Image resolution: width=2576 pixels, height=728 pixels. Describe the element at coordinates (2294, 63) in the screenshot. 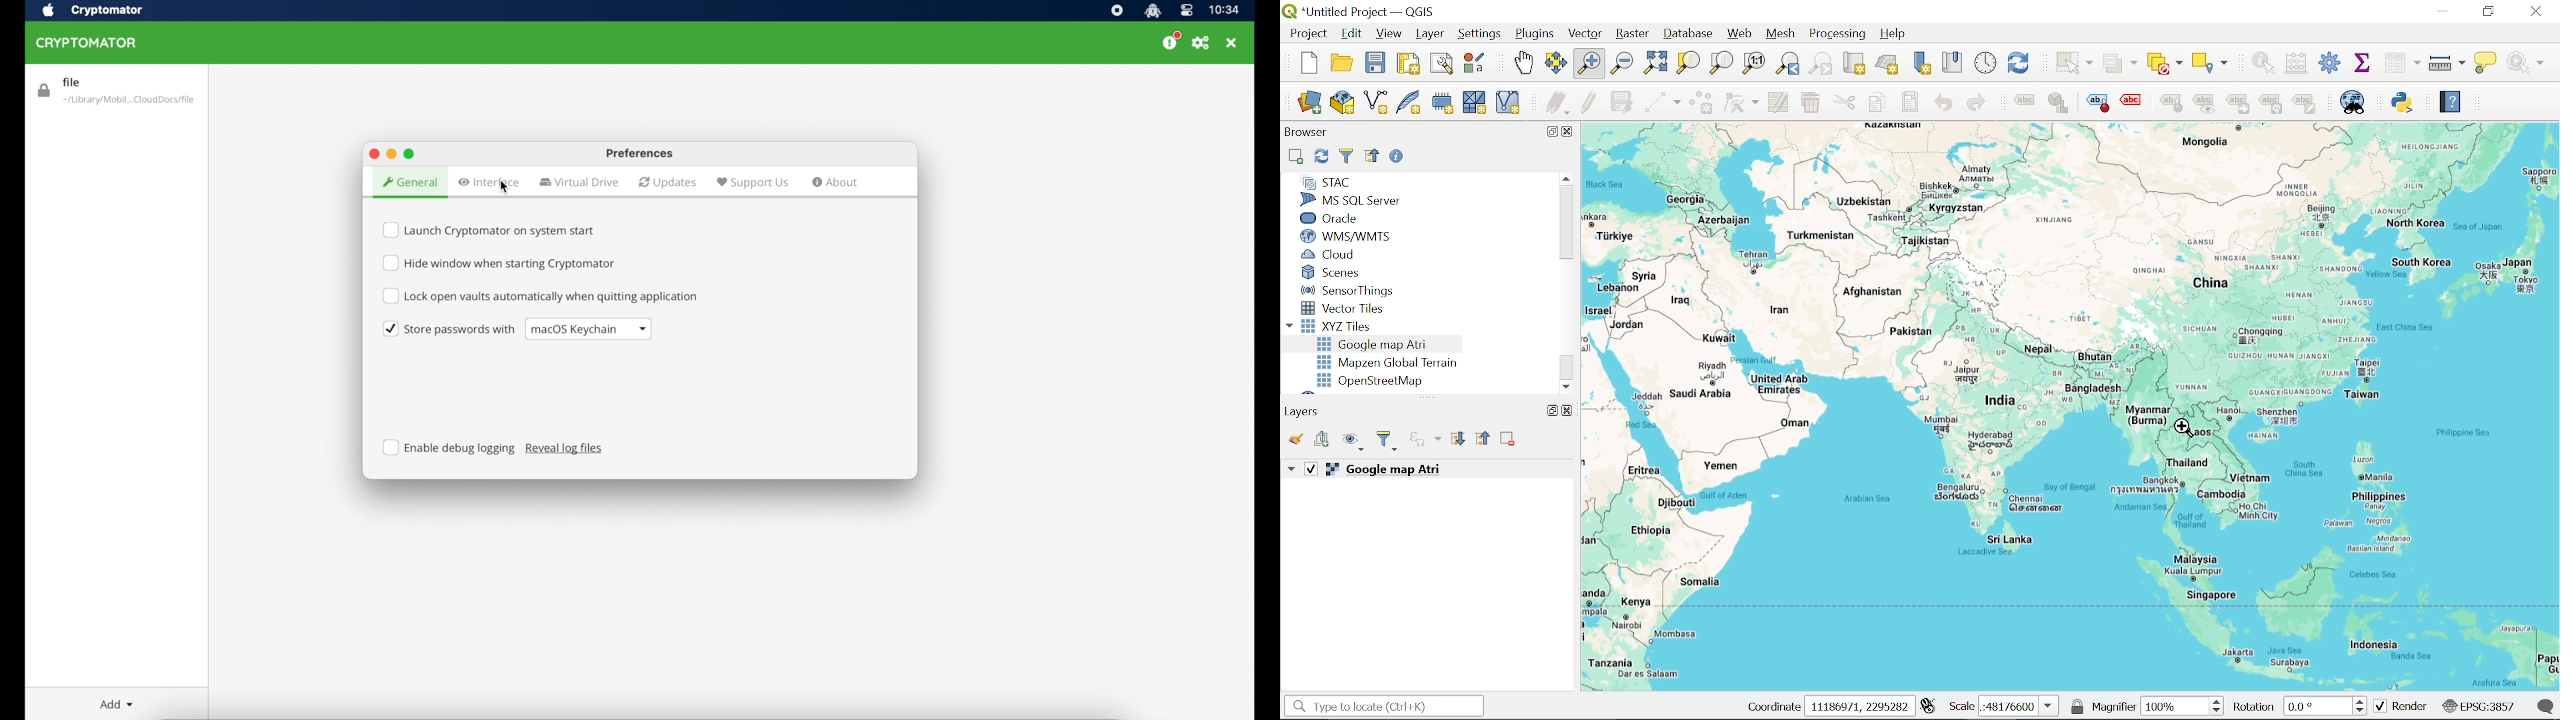

I see `Open field calculator` at that location.